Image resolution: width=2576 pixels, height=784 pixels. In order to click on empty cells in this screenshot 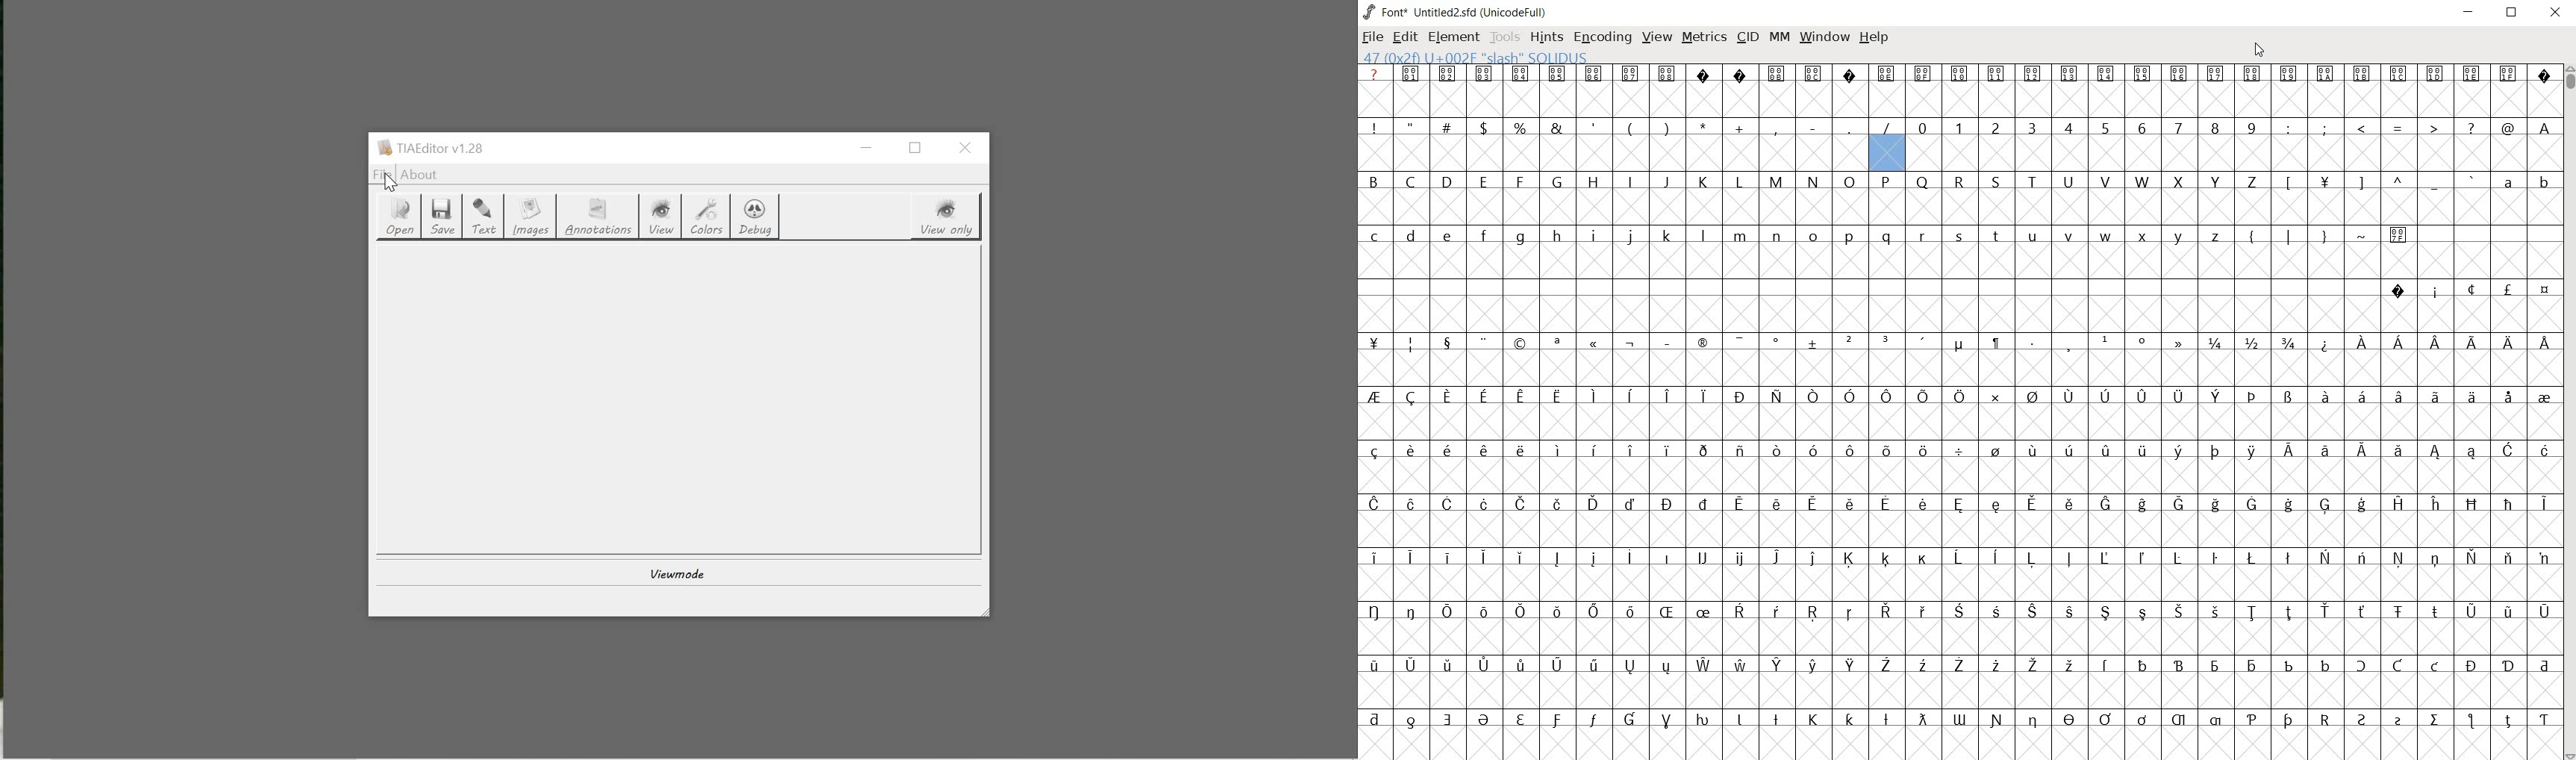, I will do `click(1956, 636)`.